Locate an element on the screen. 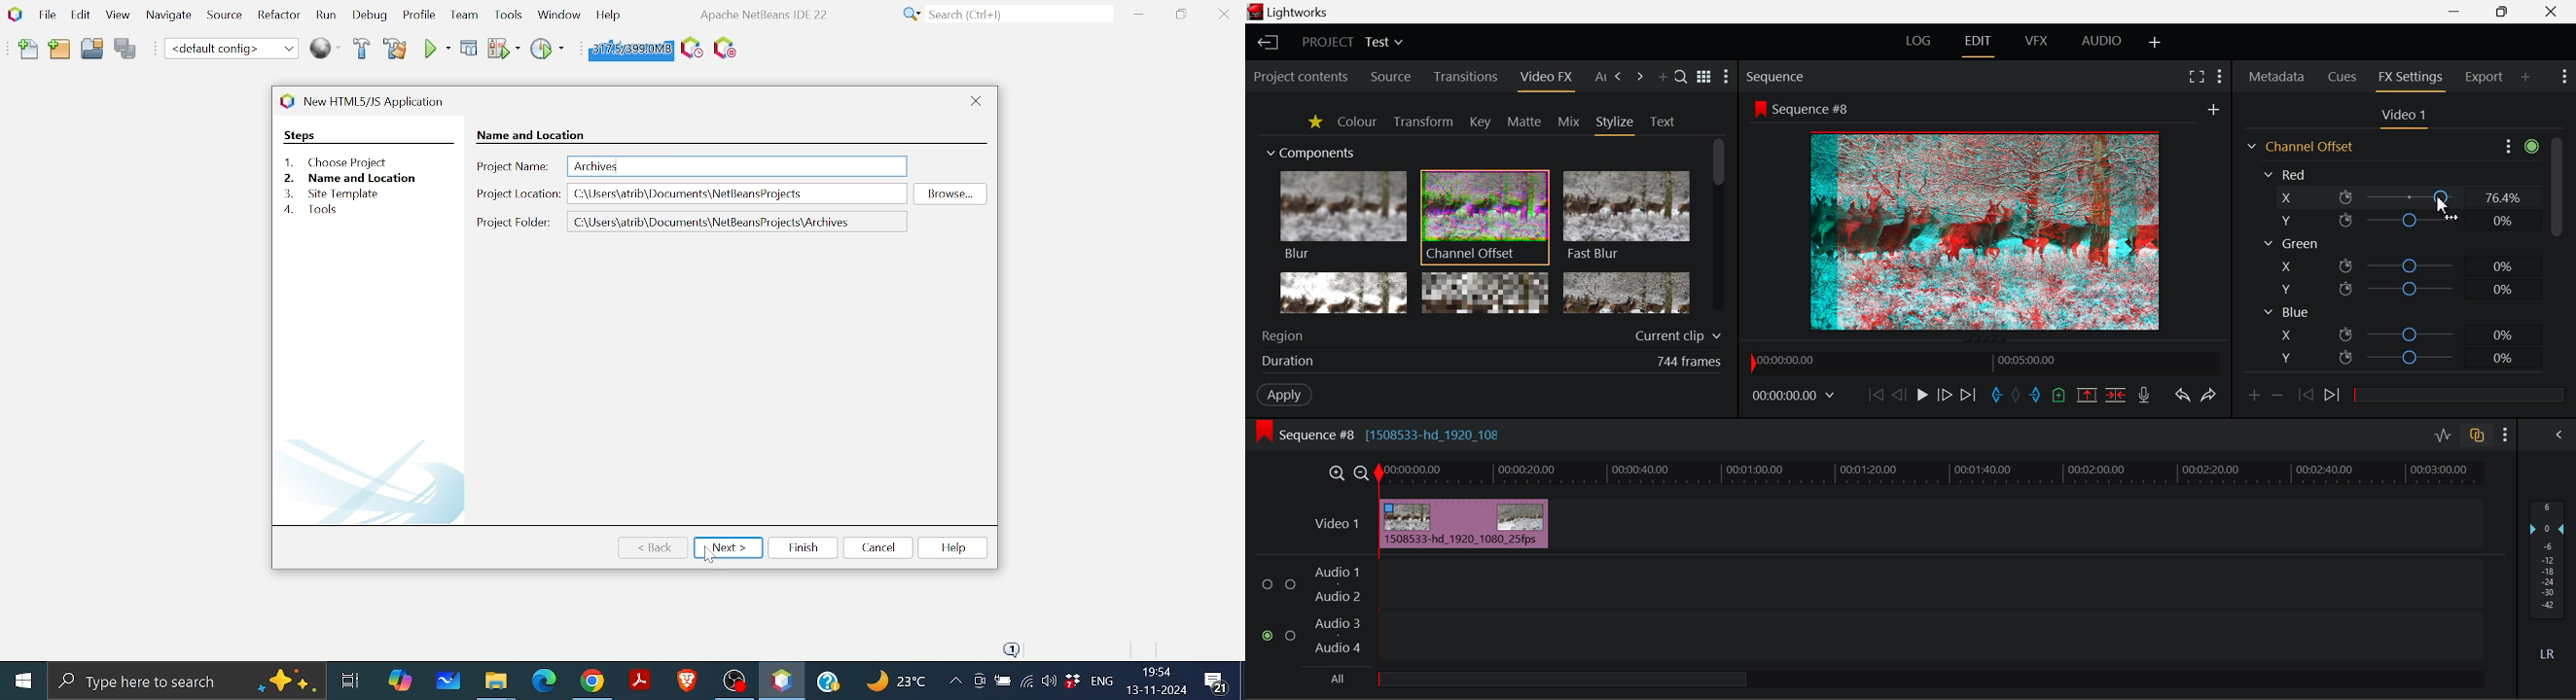 Image resolution: width=2576 pixels, height=700 pixels. Green is located at coordinates (2291, 243).